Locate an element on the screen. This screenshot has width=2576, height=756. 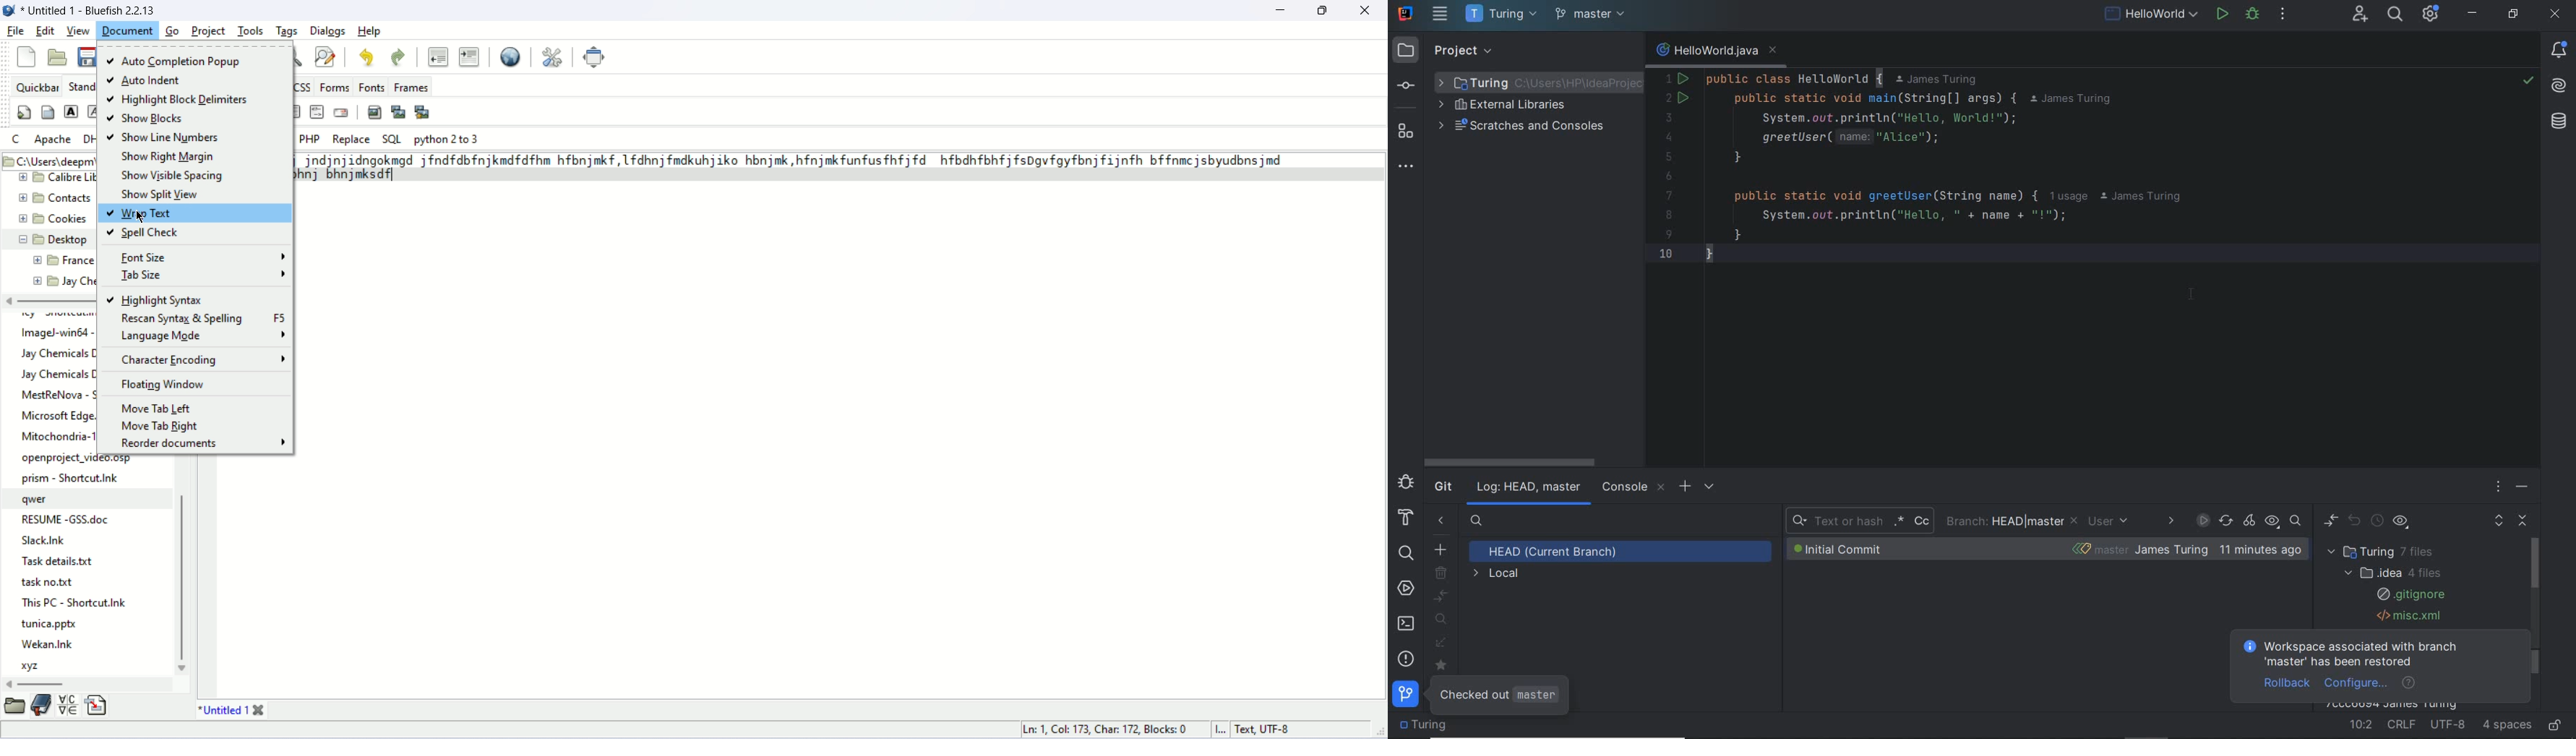
character encoding is located at coordinates (207, 360).